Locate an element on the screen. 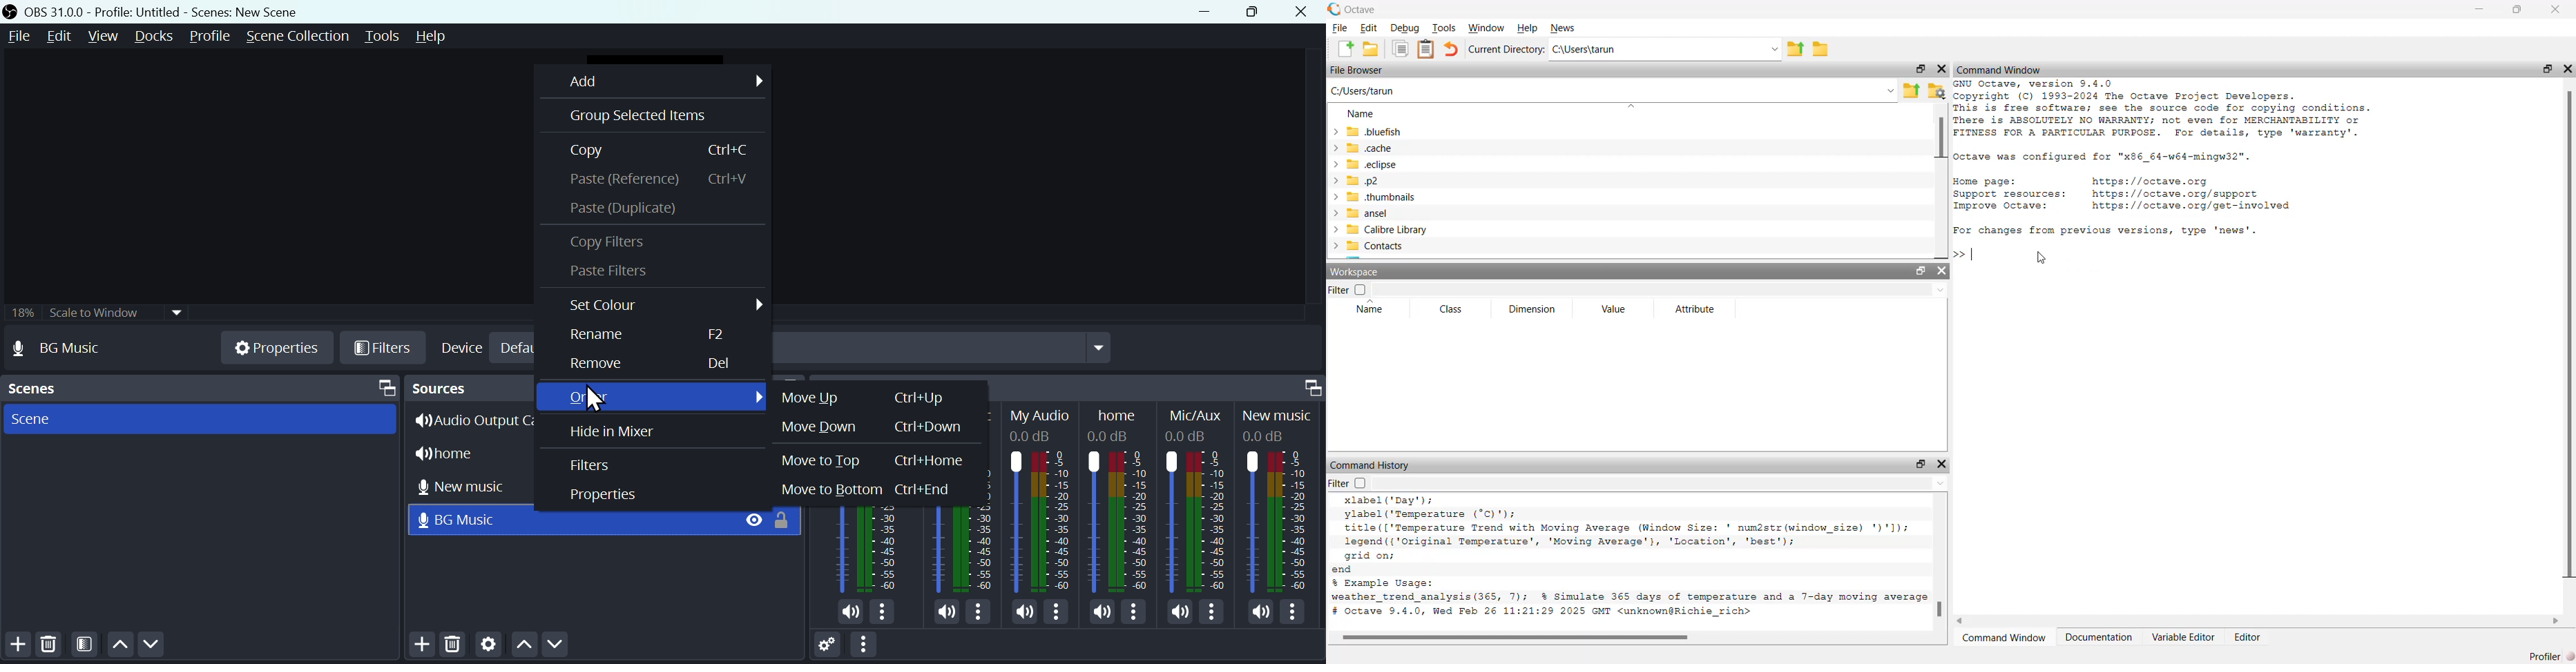 The height and width of the screenshot is (672, 2576). More  is located at coordinates (871, 647).